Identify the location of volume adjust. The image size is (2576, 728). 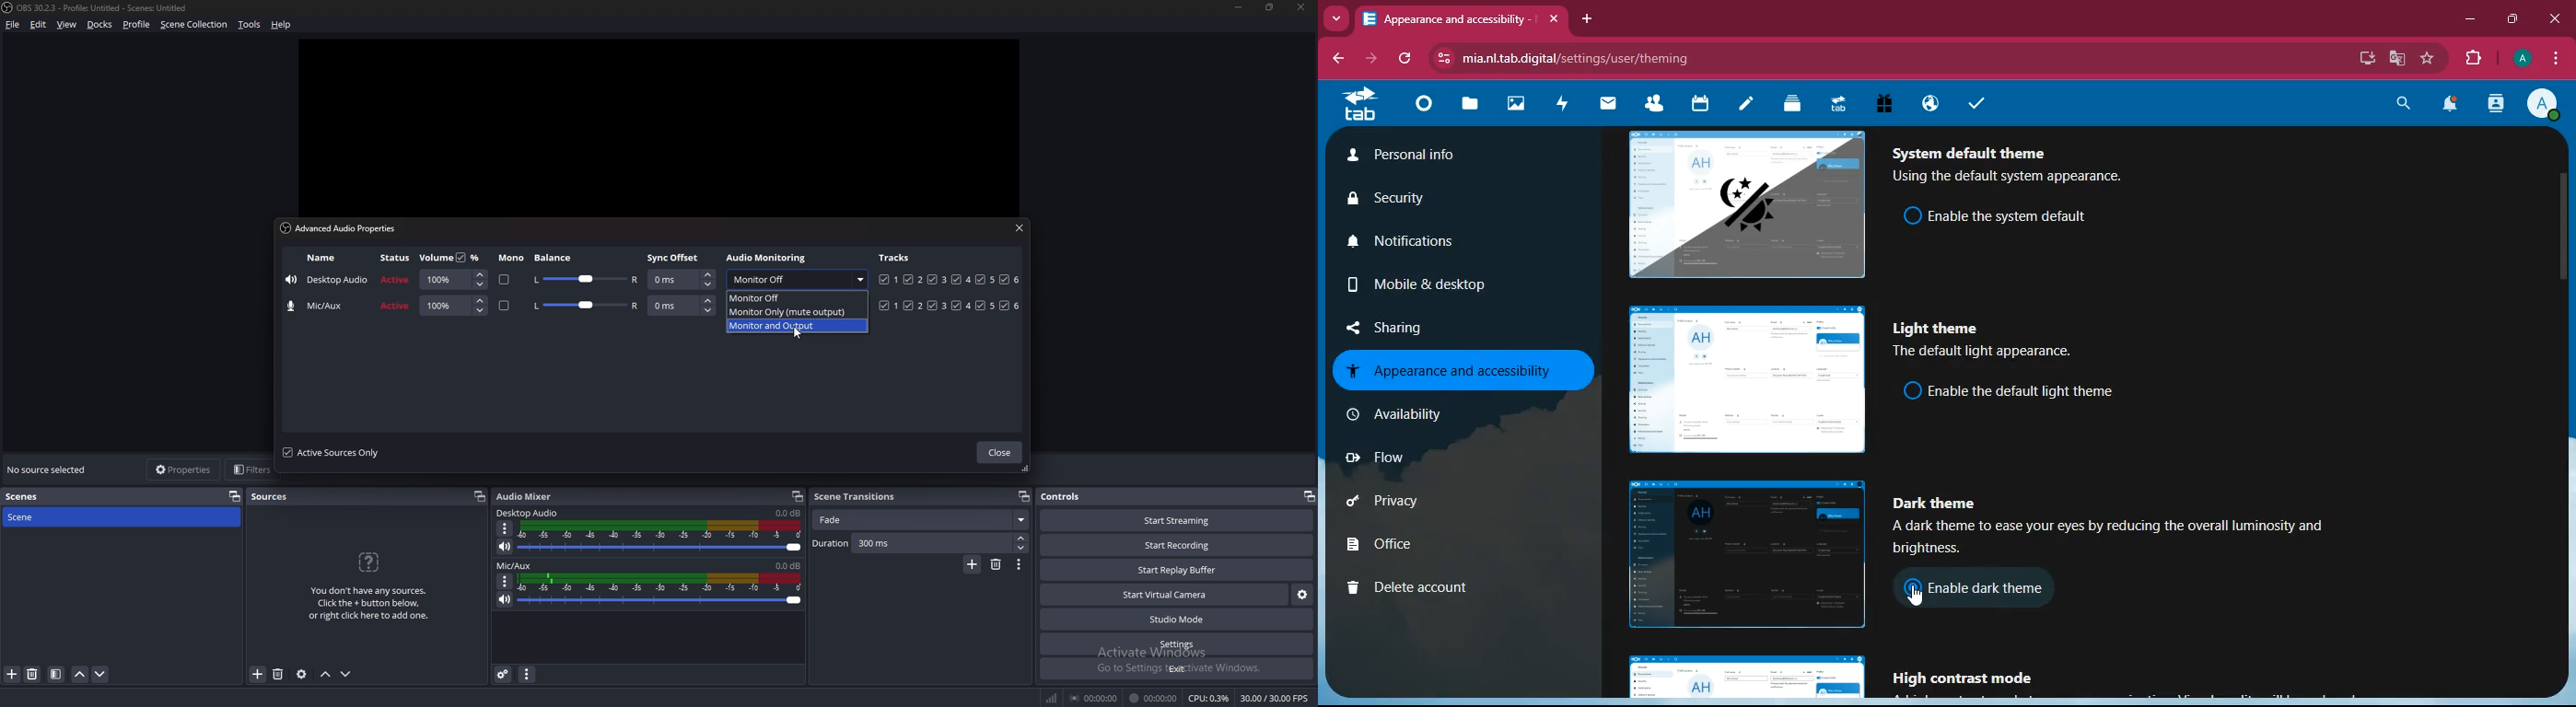
(660, 537).